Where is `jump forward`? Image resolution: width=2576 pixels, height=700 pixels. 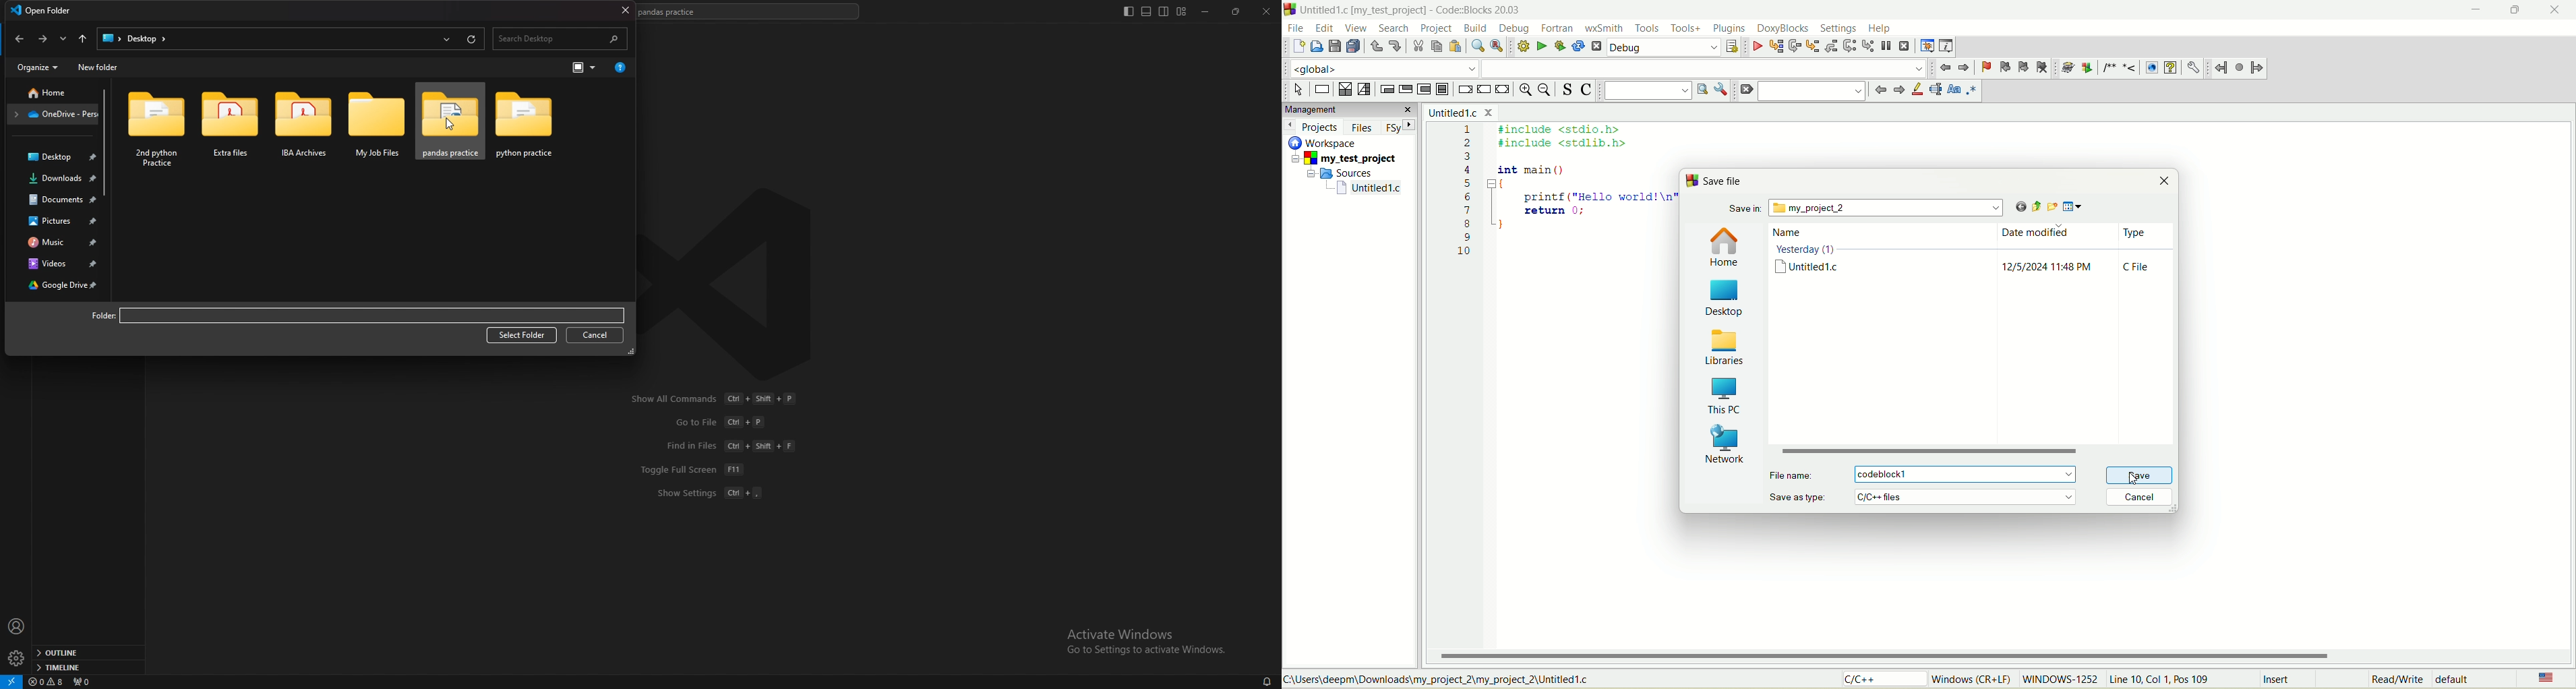
jump forward is located at coordinates (1966, 67).